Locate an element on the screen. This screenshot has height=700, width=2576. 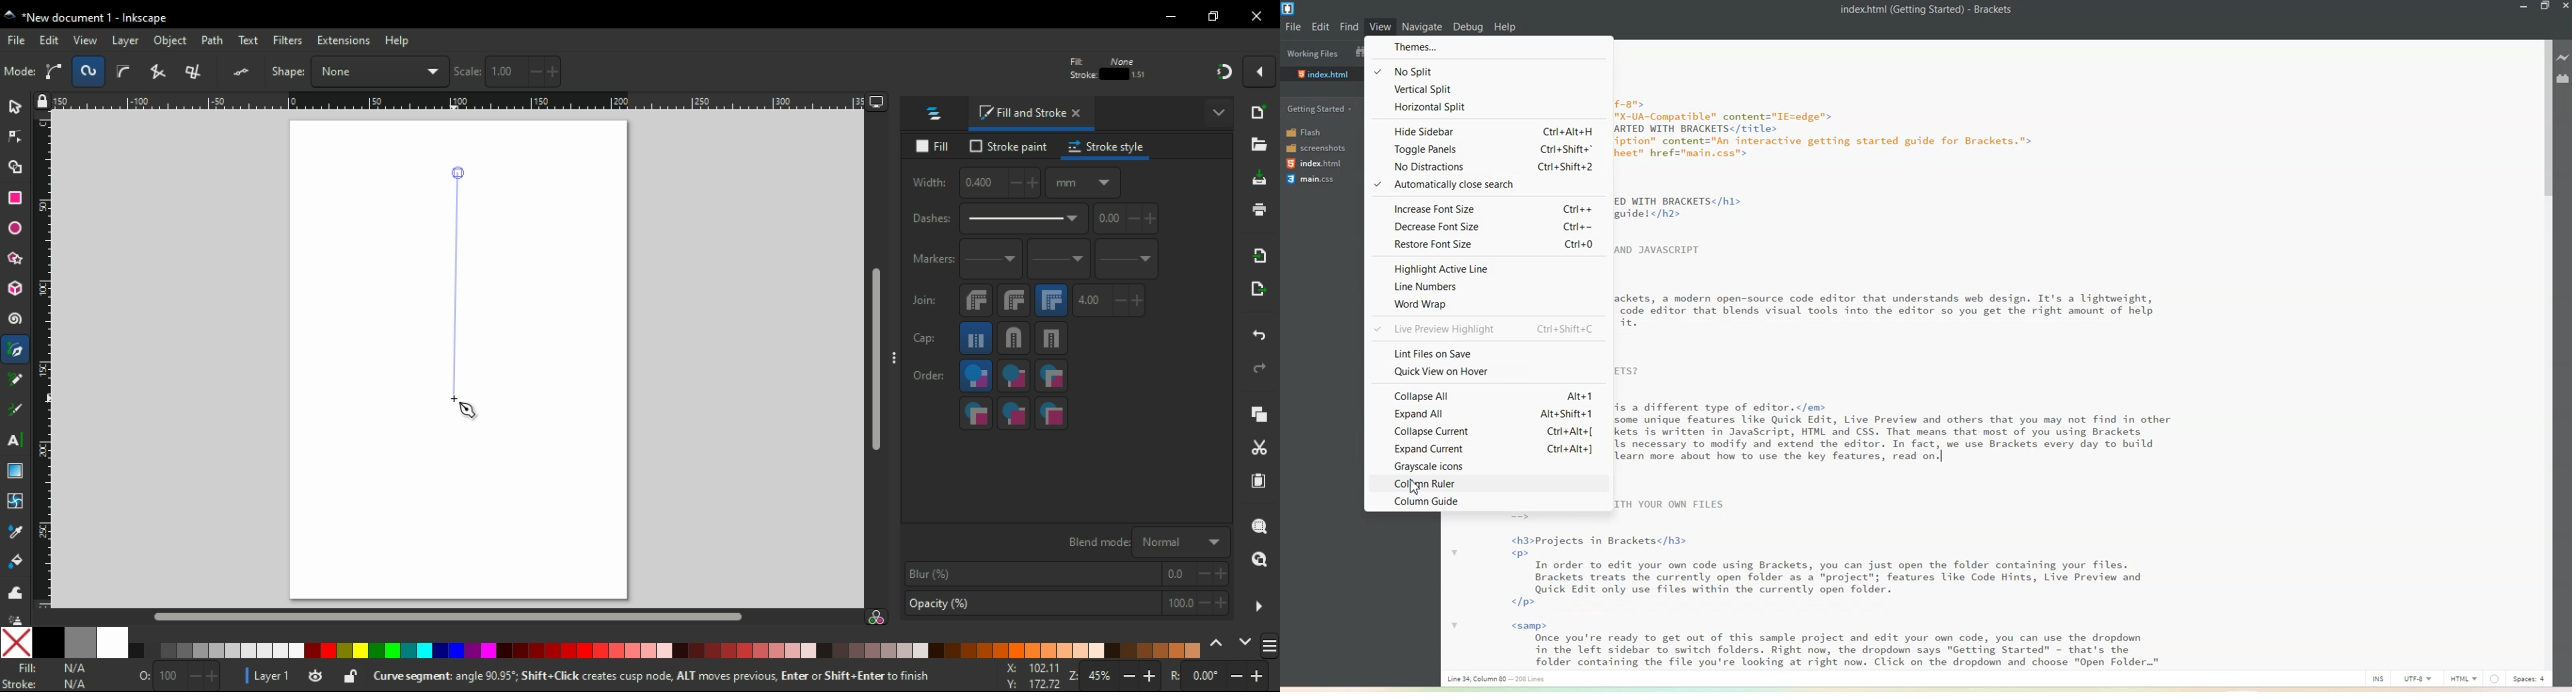
Lint Files on Save is located at coordinates (1489, 353).